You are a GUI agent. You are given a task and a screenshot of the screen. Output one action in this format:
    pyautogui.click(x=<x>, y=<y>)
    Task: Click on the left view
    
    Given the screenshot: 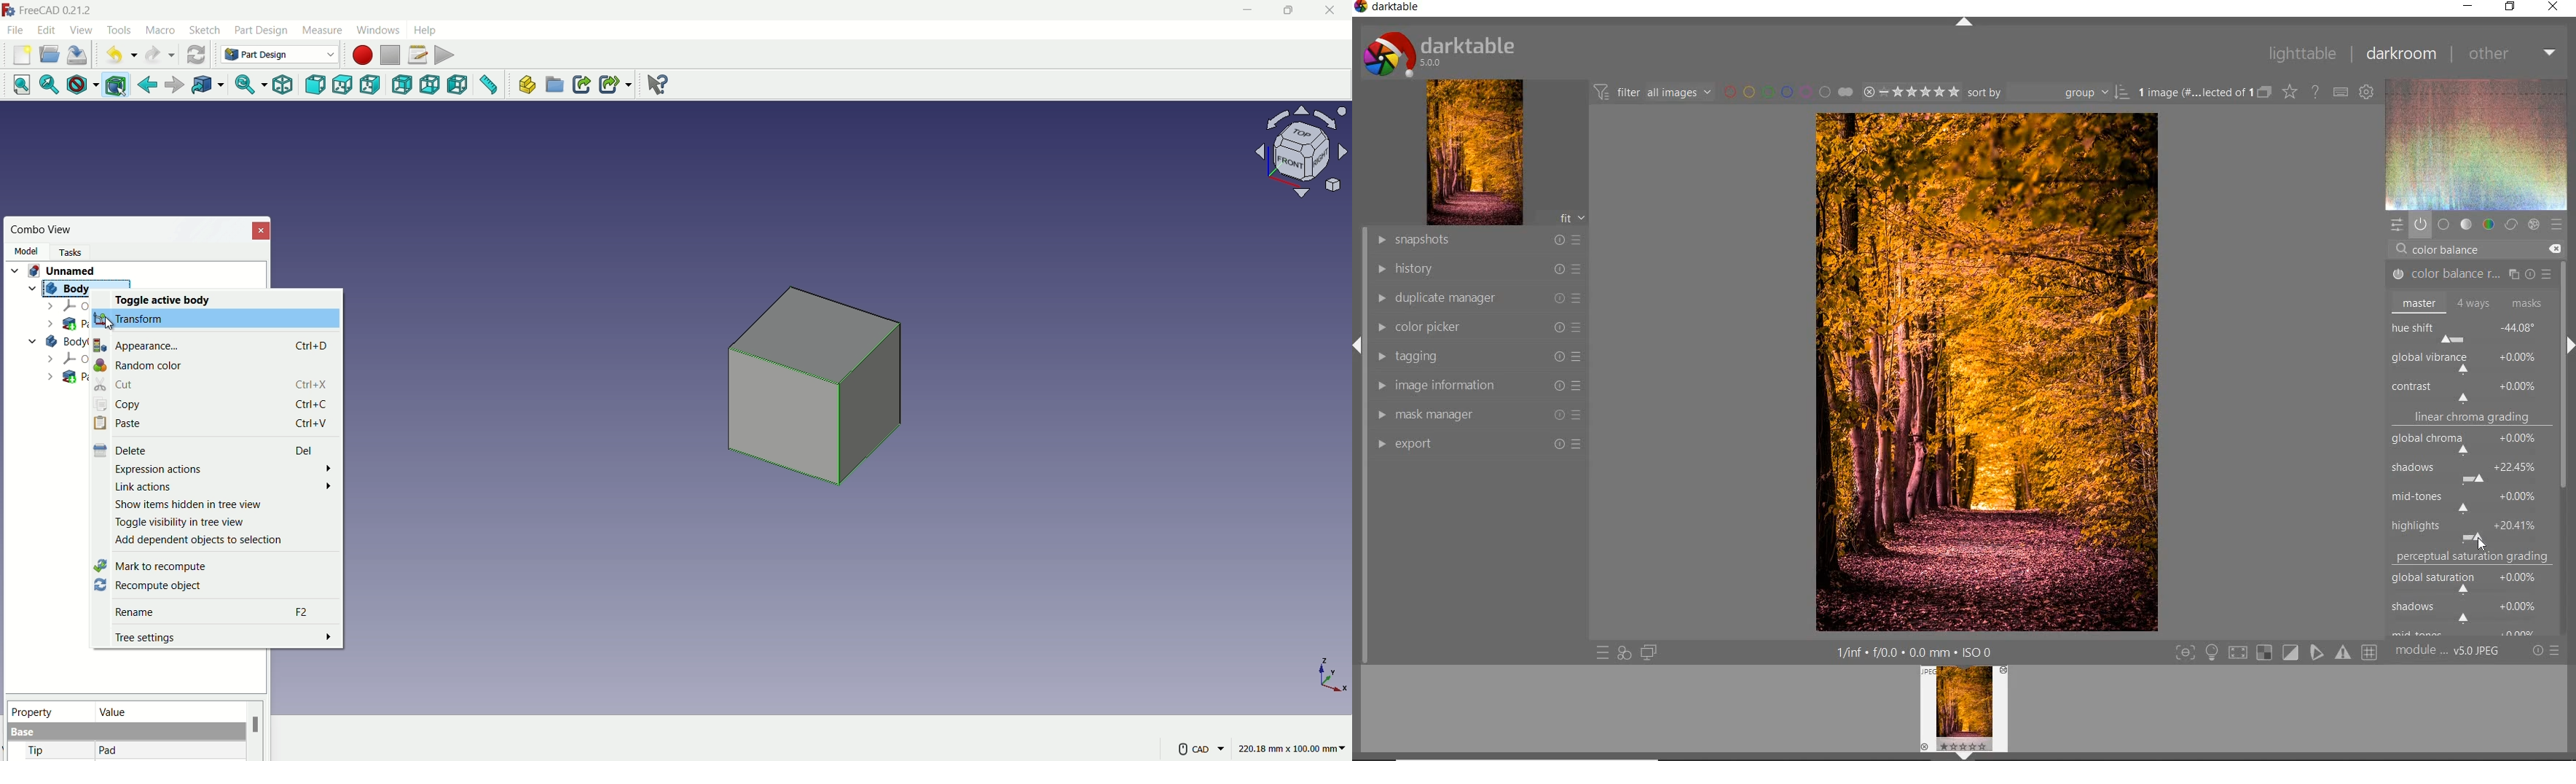 What is the action you would take?
    pyautogui.click(x=458, y=86)
    